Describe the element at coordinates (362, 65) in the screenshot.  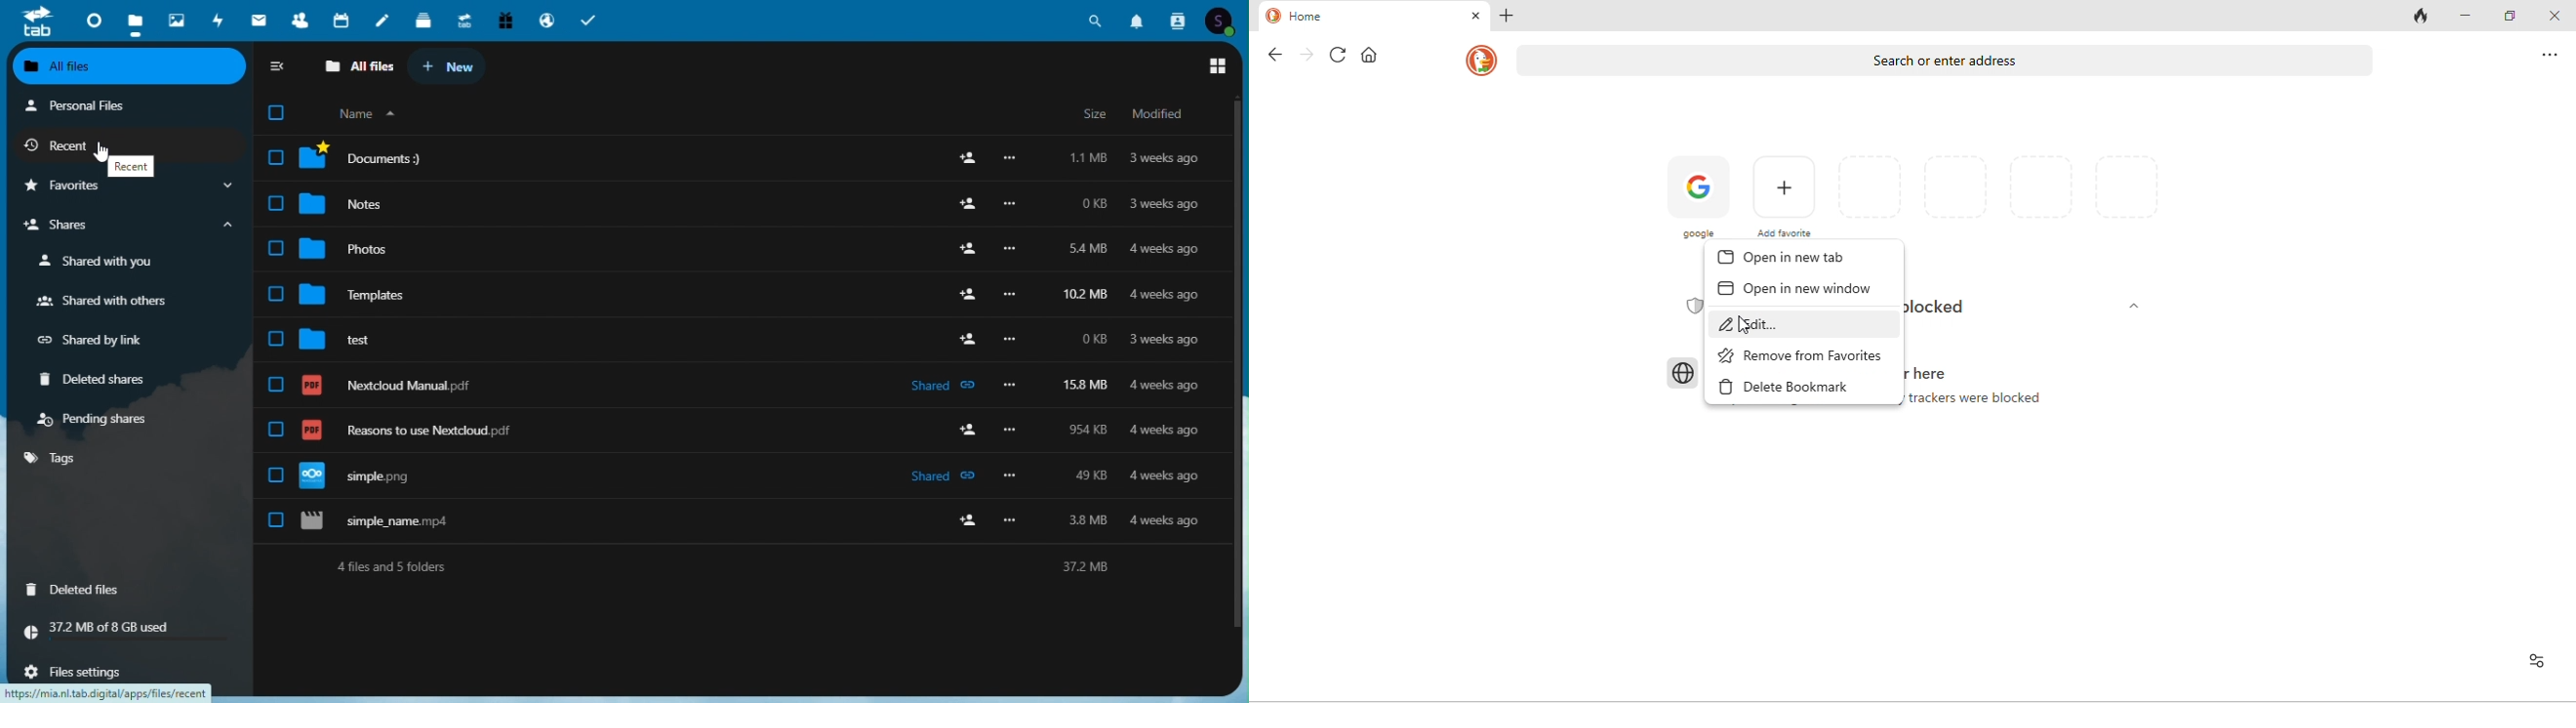
I see `All files` at that location.